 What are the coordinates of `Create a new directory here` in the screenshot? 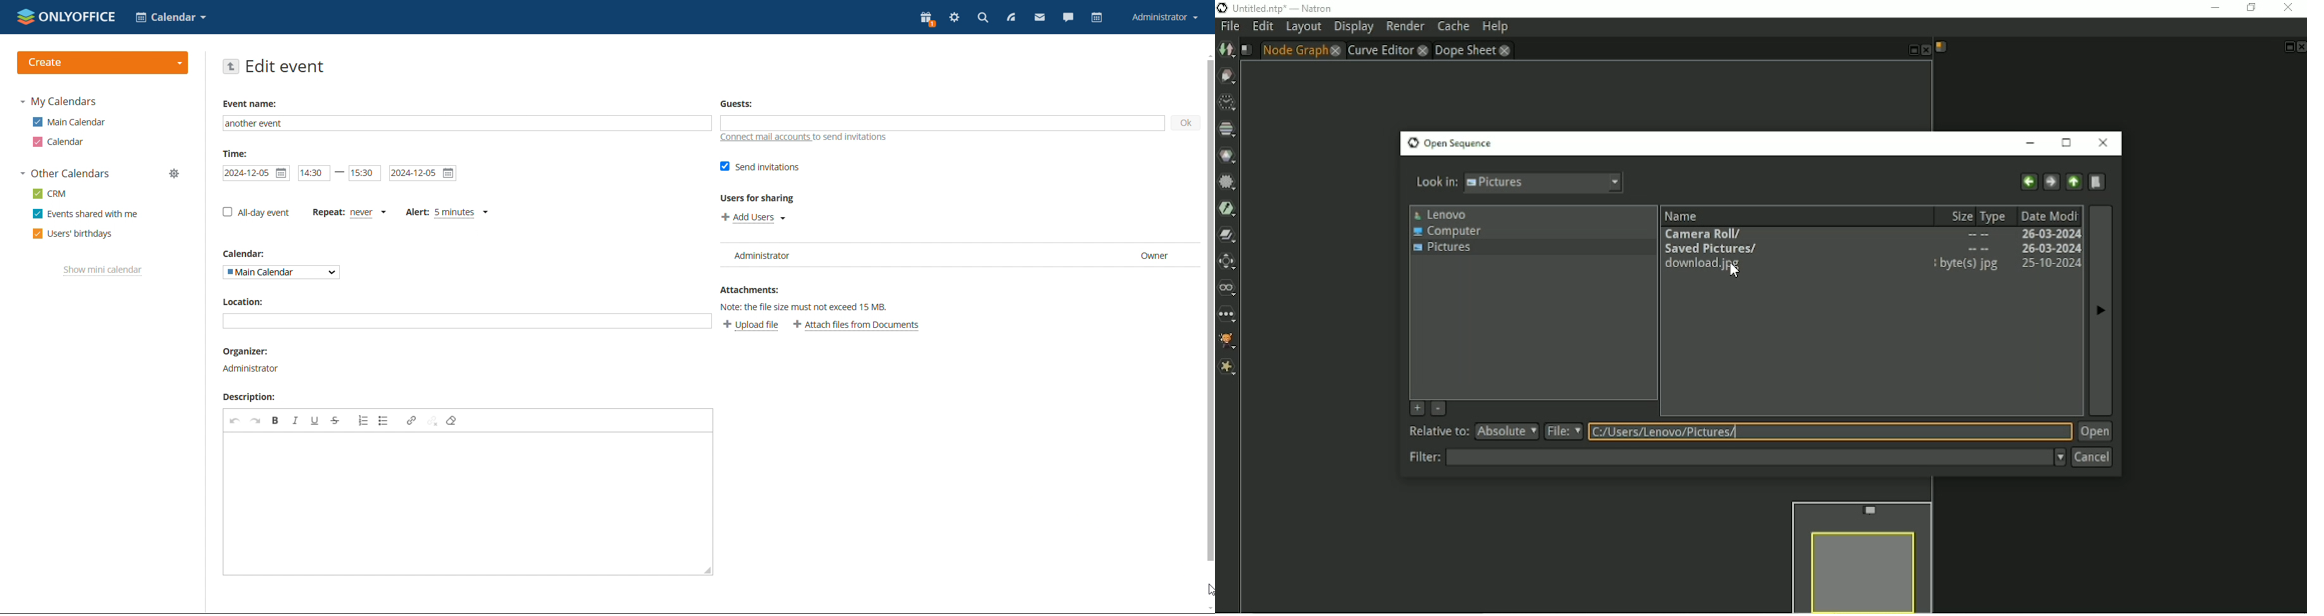 It's located at (2099, 181).